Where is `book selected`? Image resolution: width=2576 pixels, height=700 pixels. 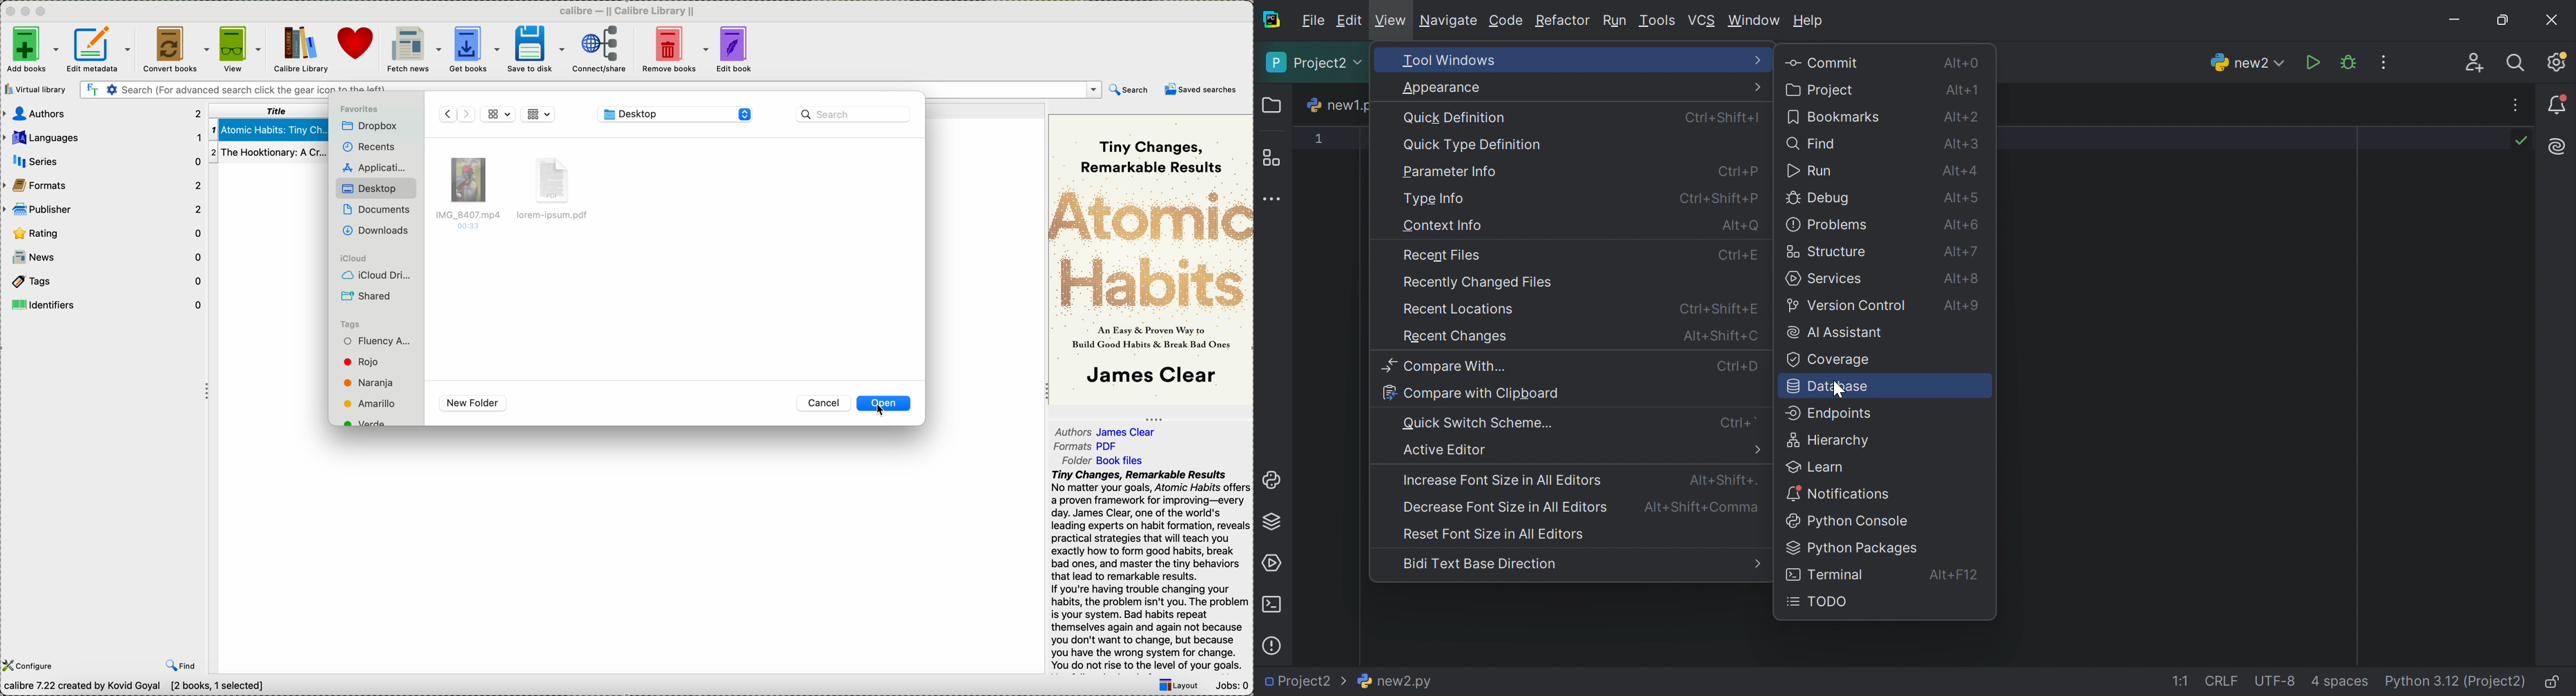
book selected is located at coordinates (269, 130).